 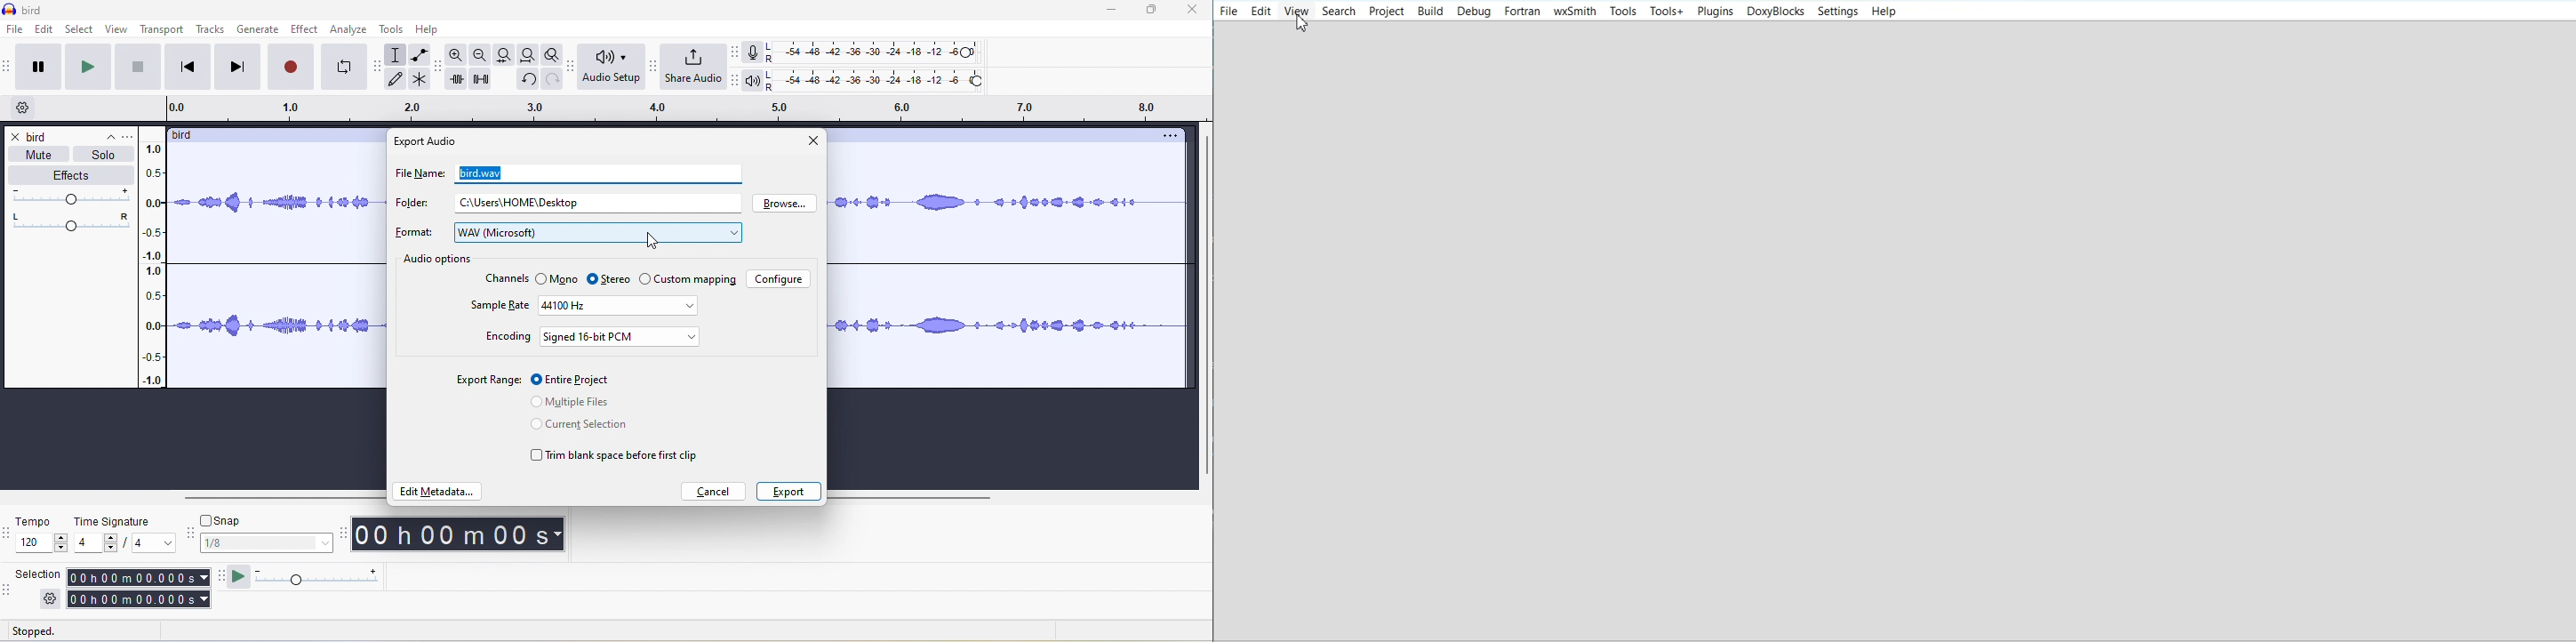 I want to click on close, so click(x=14, y=138).